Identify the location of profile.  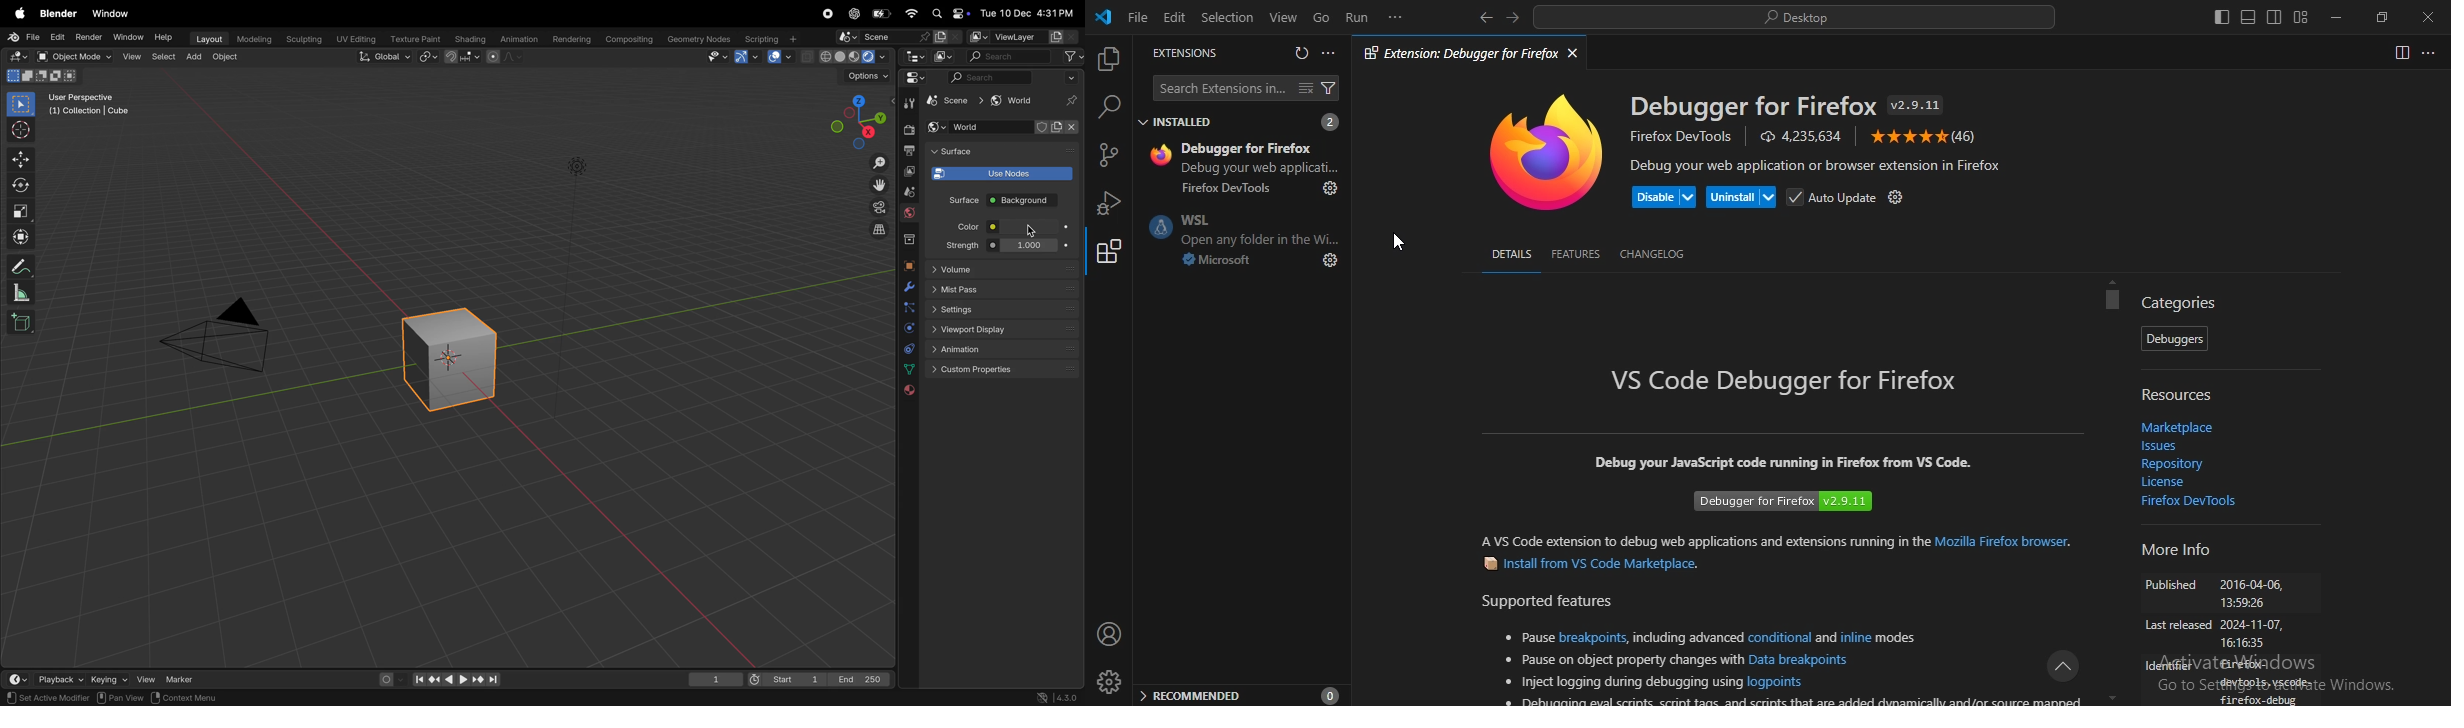
(1111, 682).